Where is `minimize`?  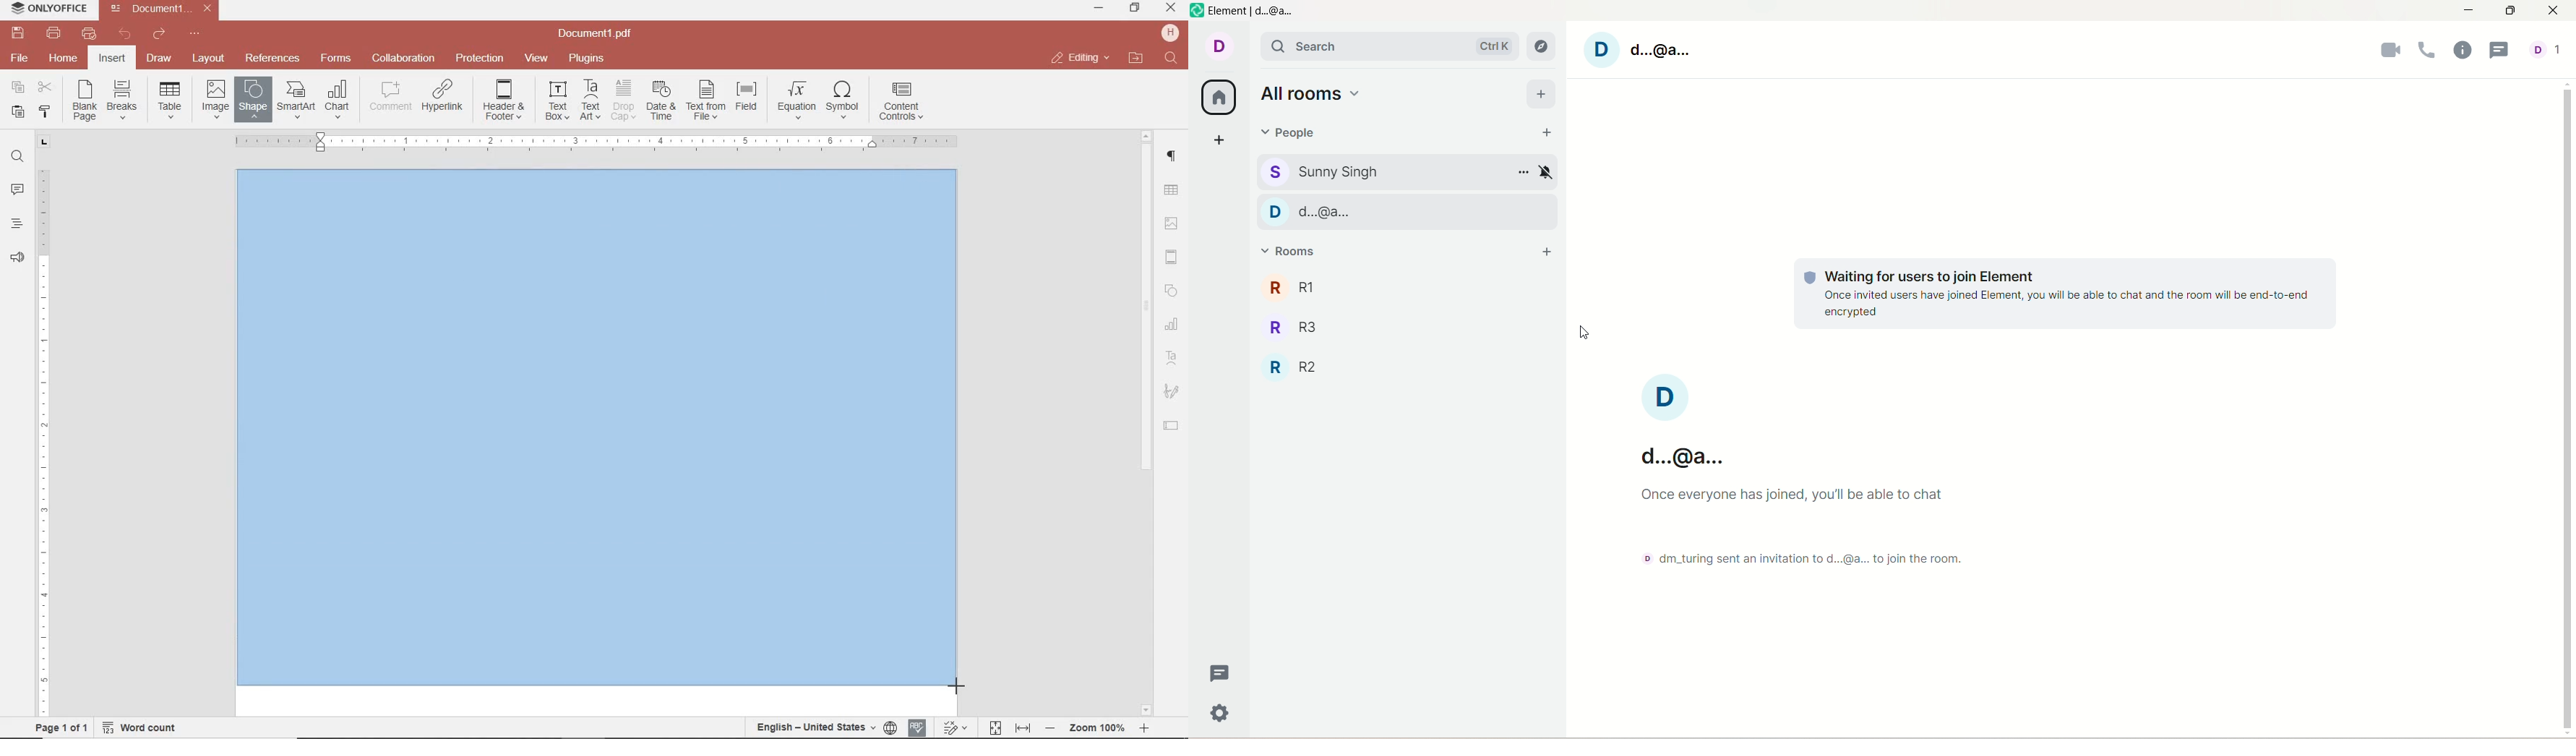
minimize is located at coordinates (2467, 12).